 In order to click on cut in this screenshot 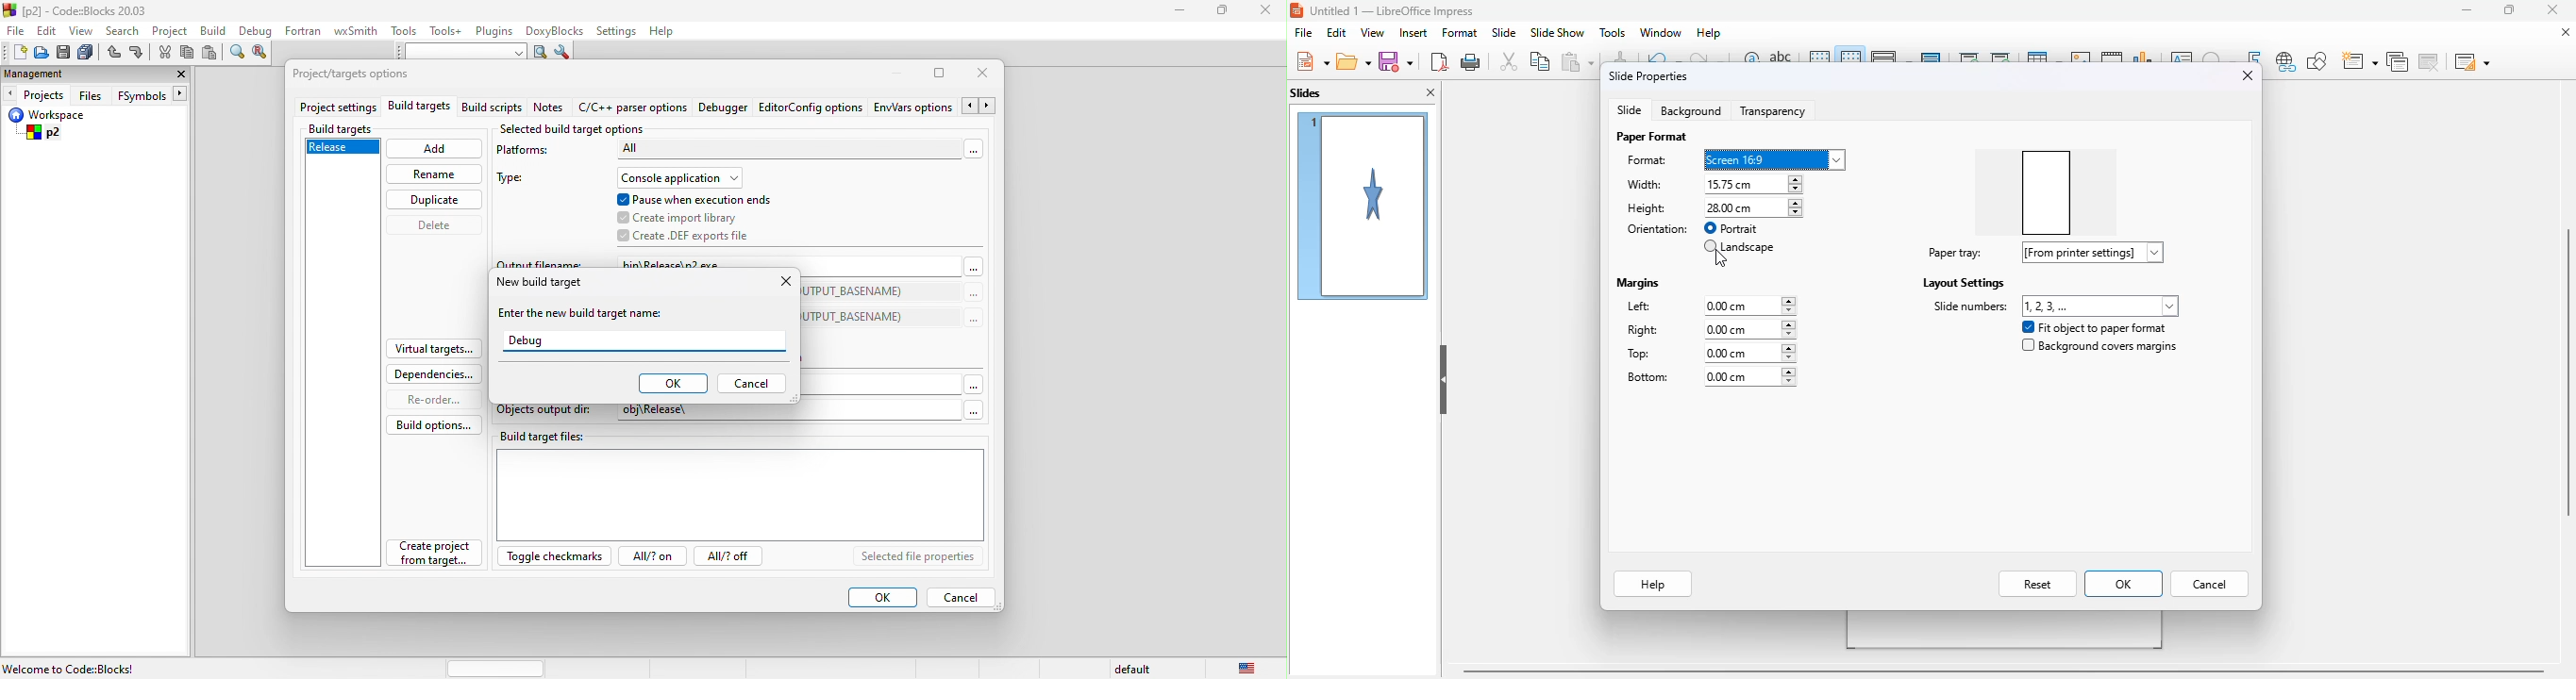, I will do `click(1510, 61)`.